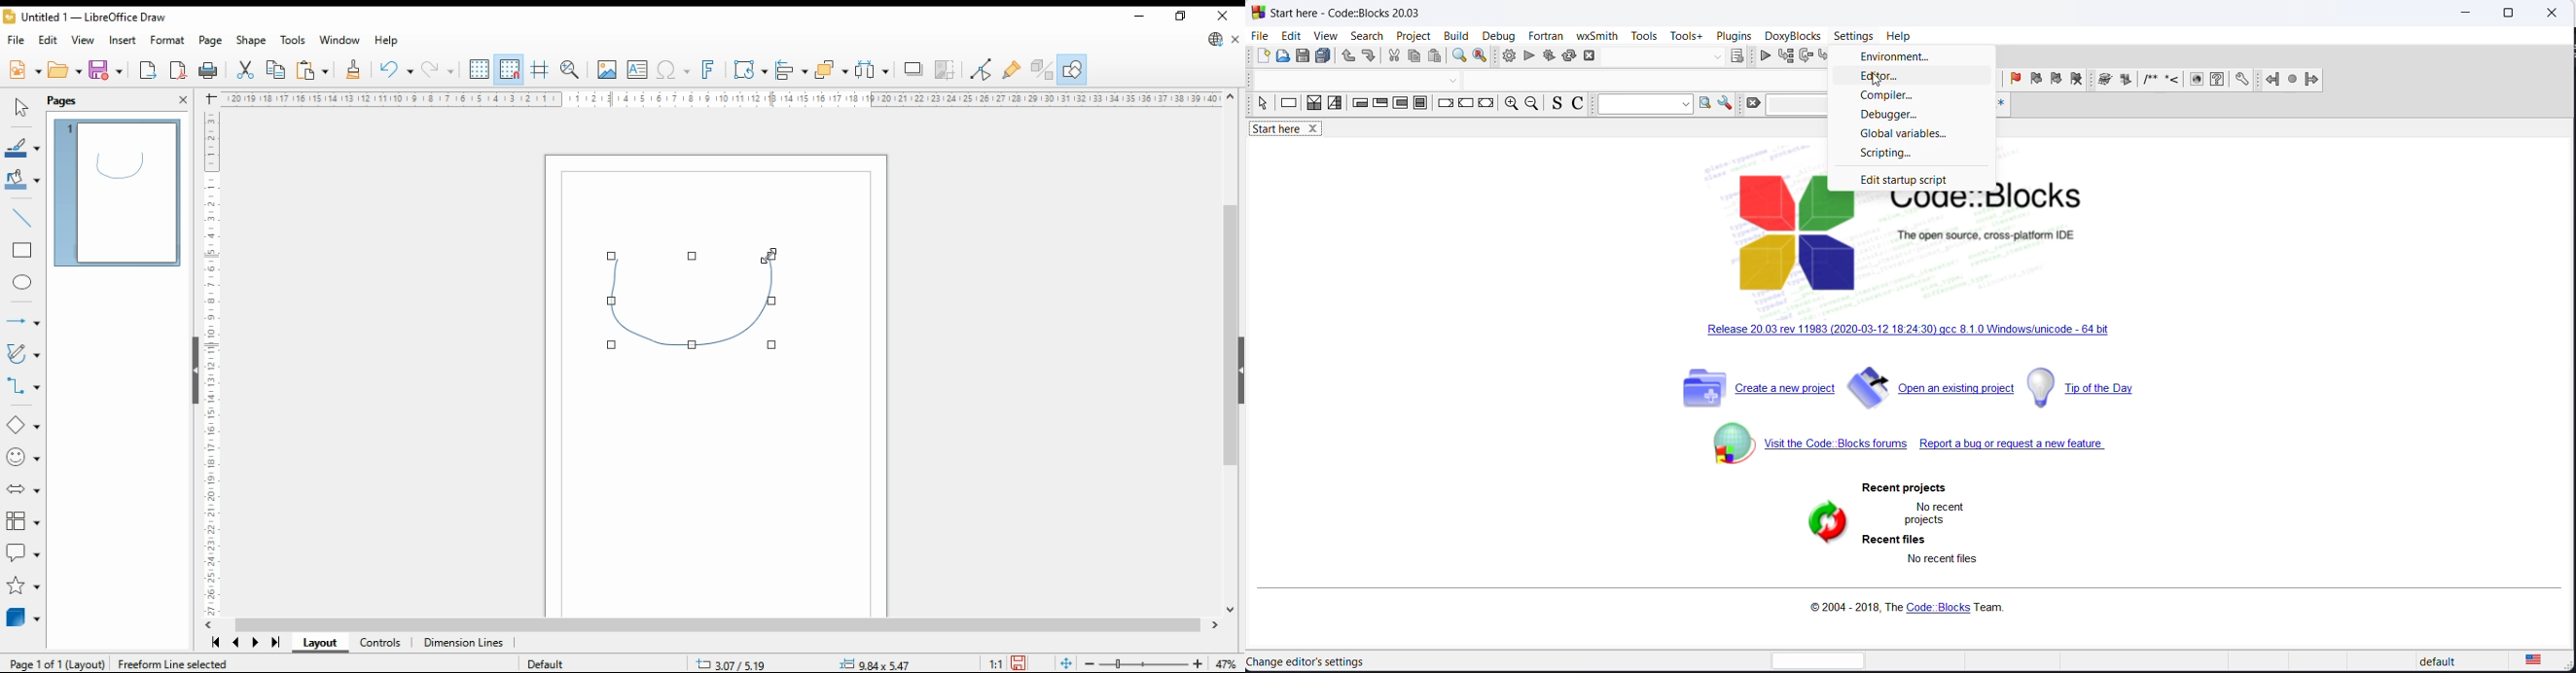  I want to click on abort, so click(1589, 56).